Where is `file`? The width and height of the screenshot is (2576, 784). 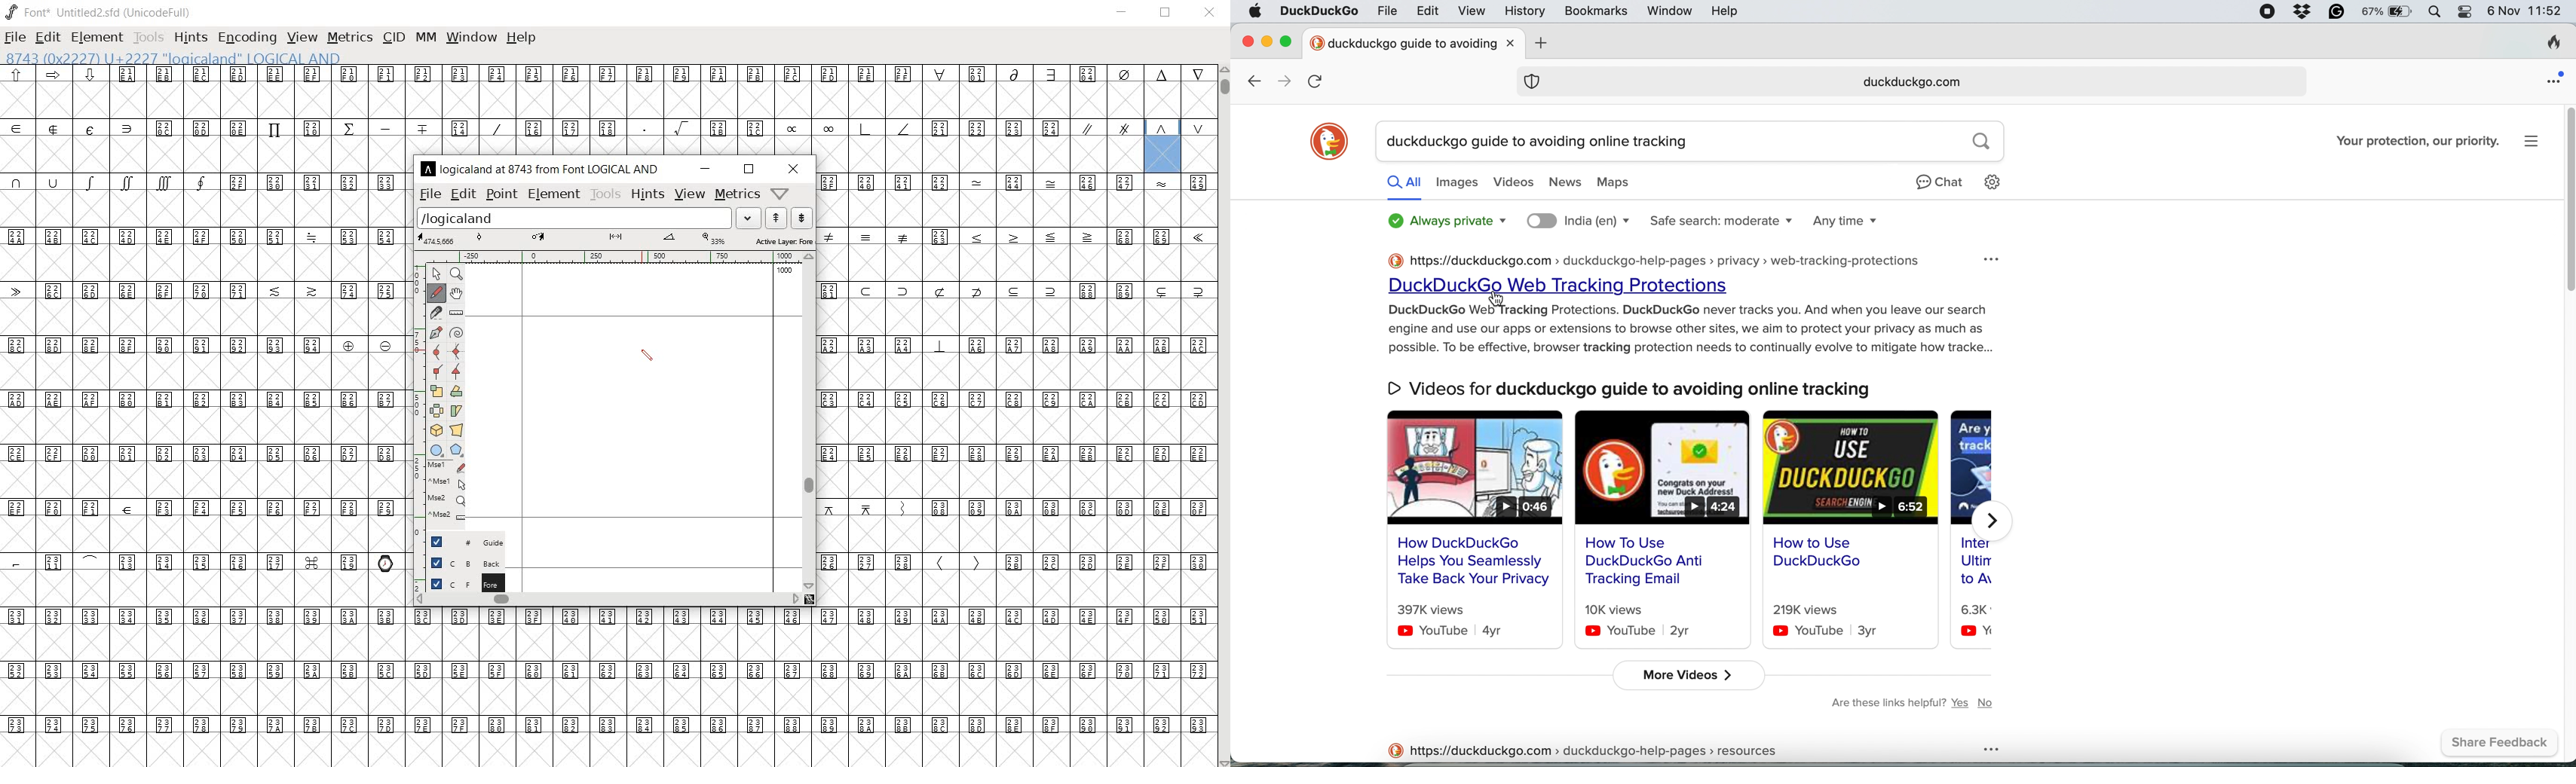
file is located at coordinates (15, 39).